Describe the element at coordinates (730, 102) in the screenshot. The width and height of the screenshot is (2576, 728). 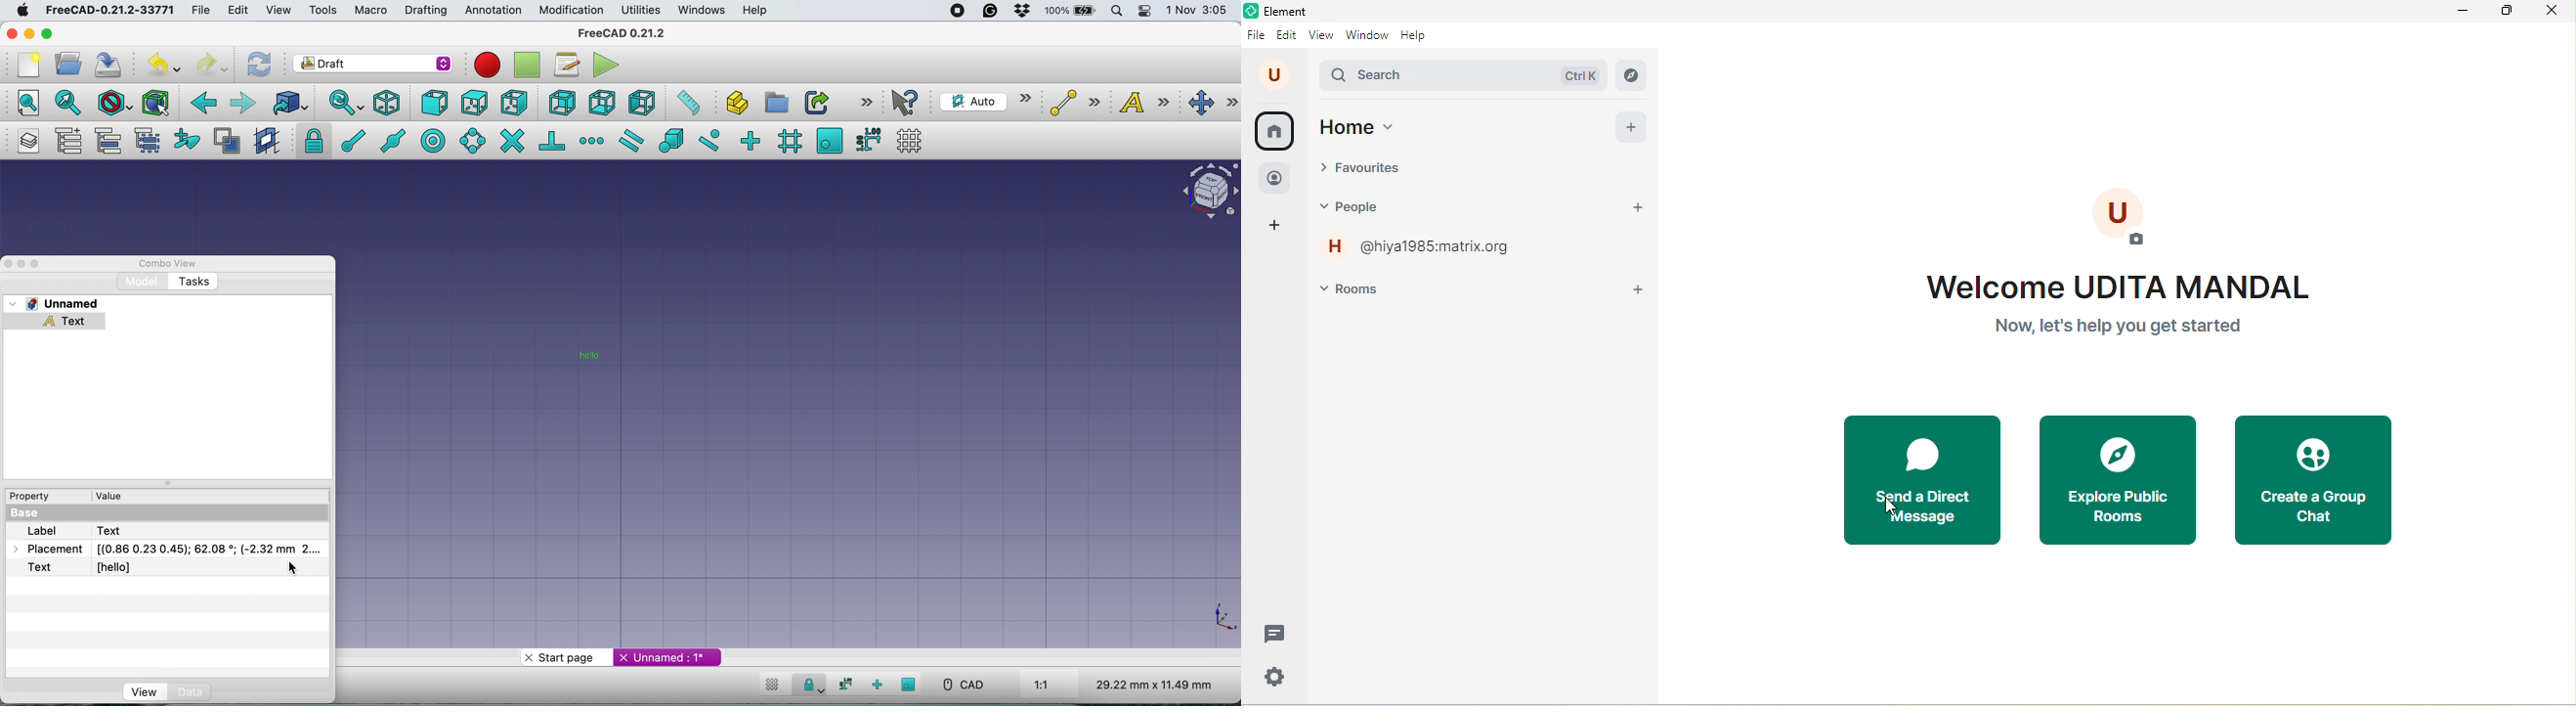
I see `create object` at that location.